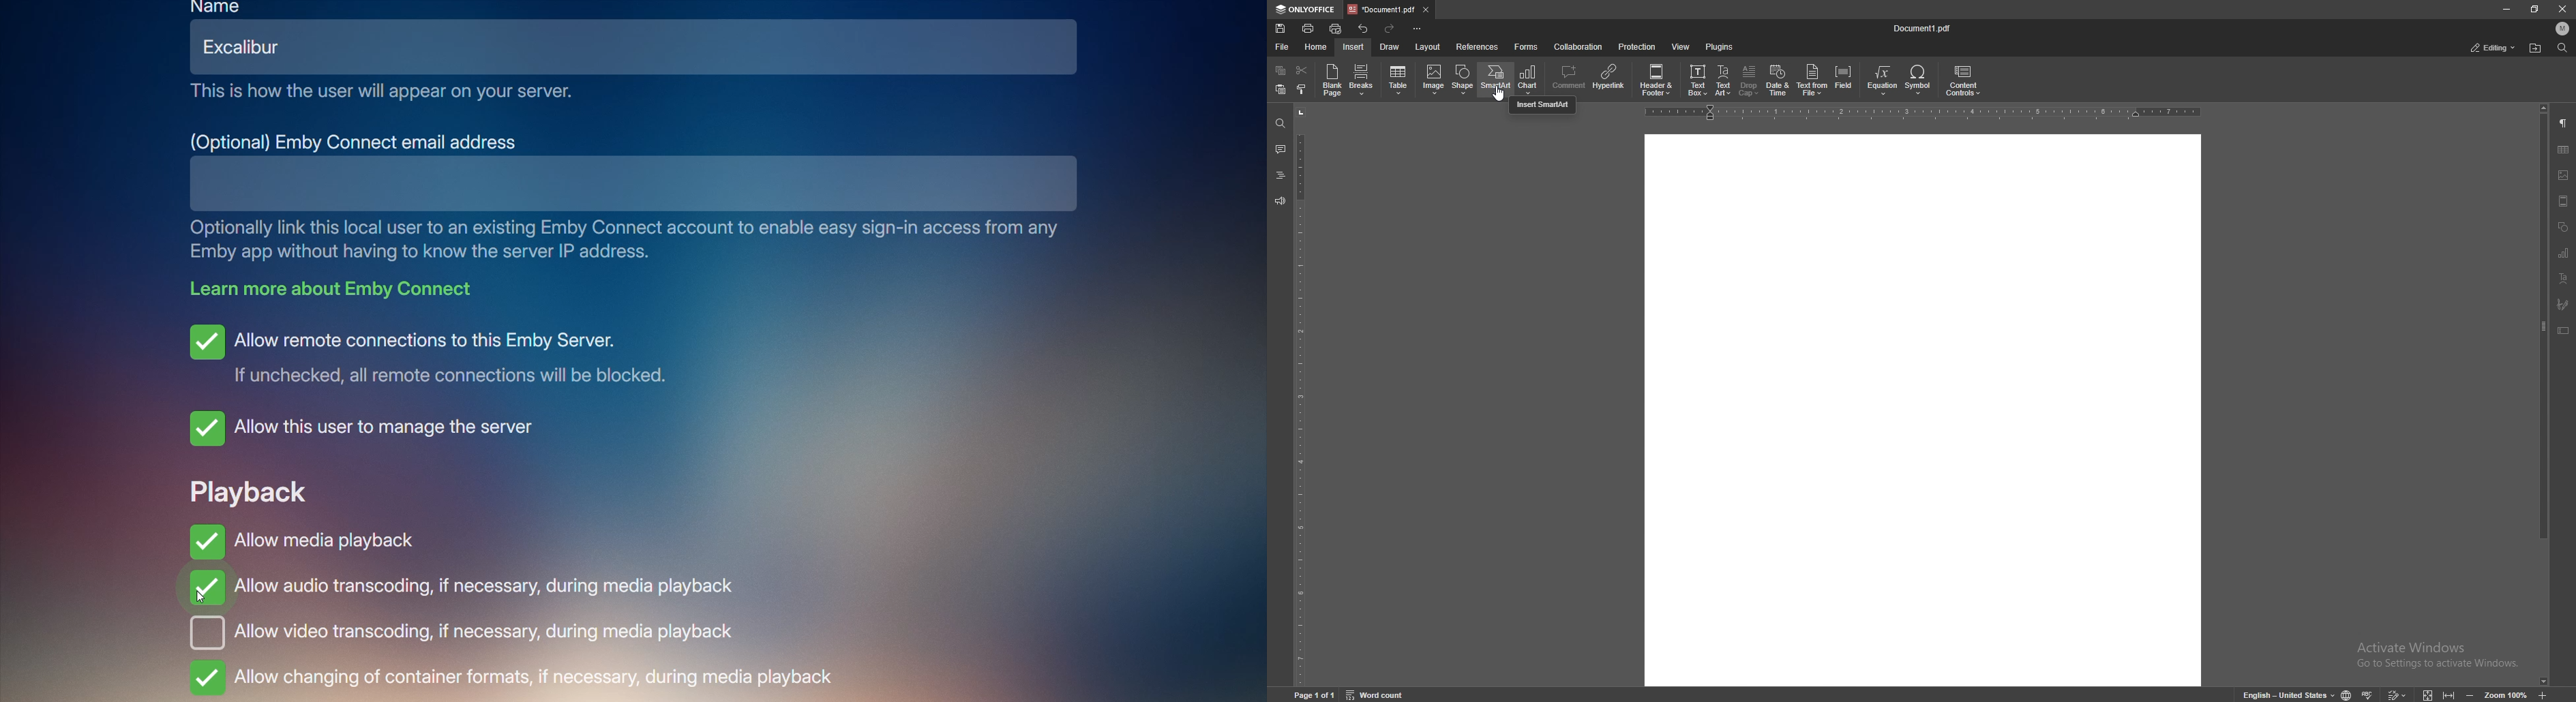  I want to click on copy, so click(1280, 70).